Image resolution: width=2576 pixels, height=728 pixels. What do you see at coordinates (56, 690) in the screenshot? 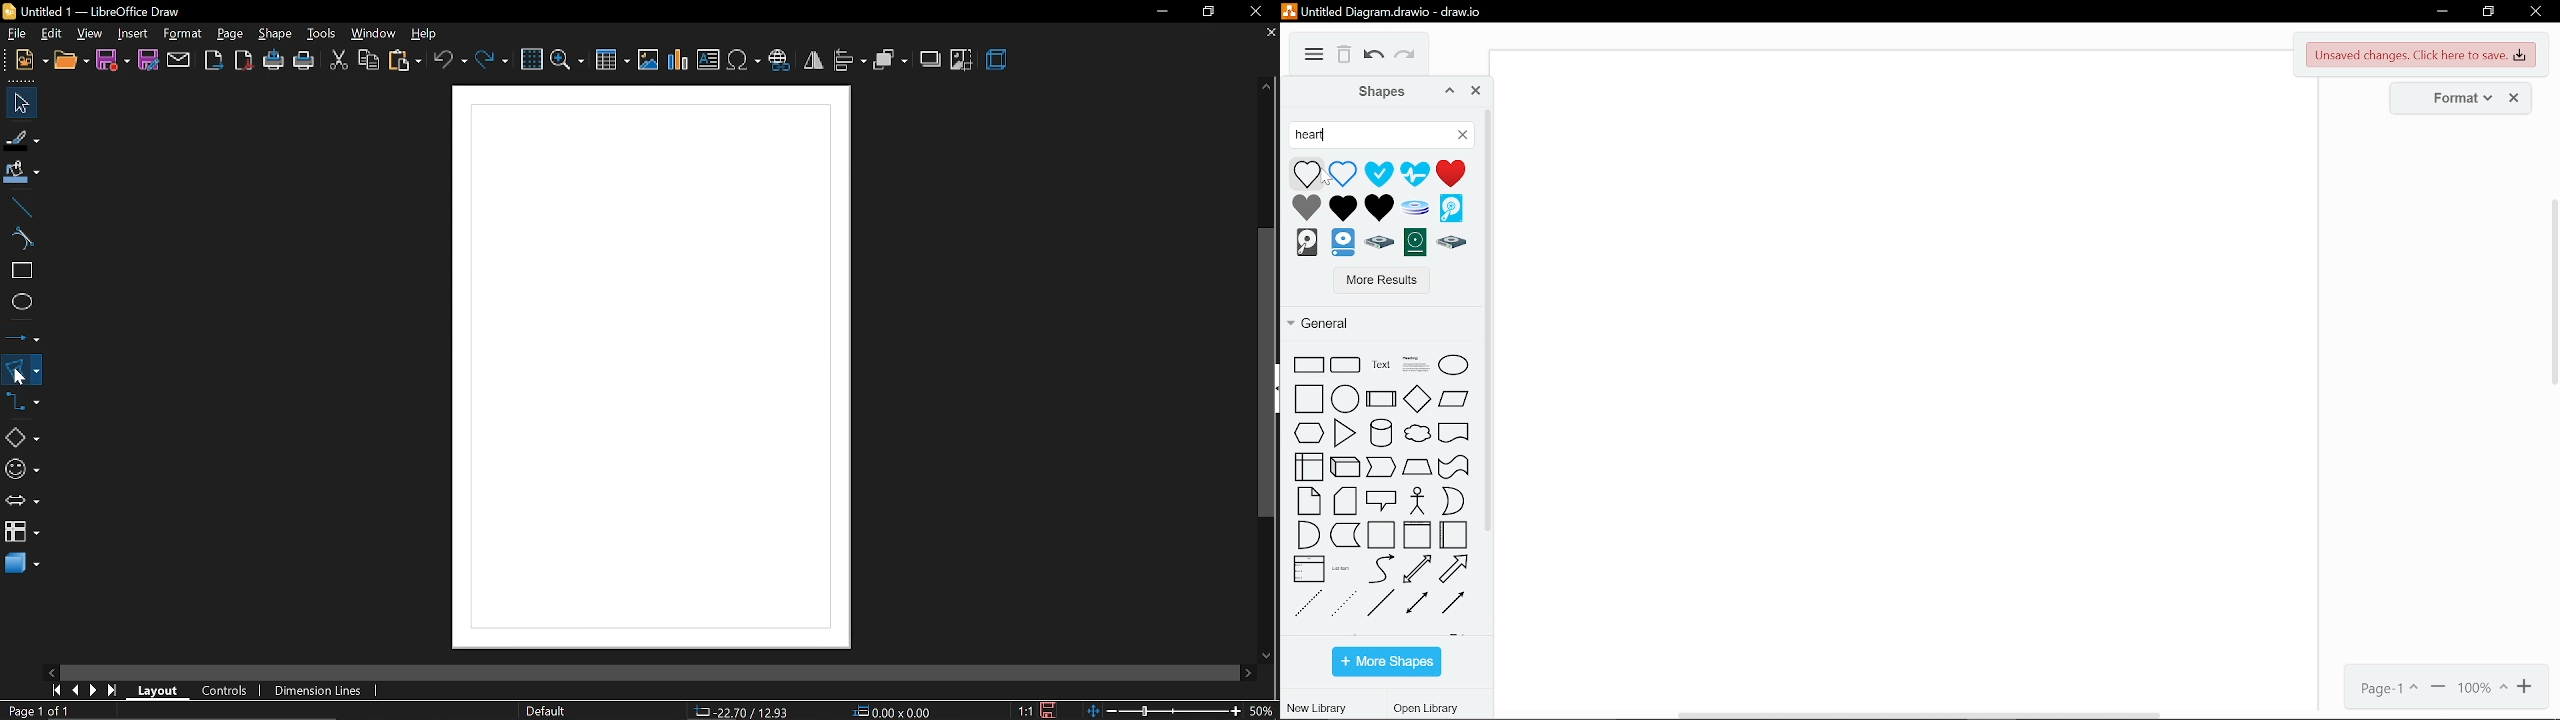
I see `go first page` at bounding box center [56, 690].